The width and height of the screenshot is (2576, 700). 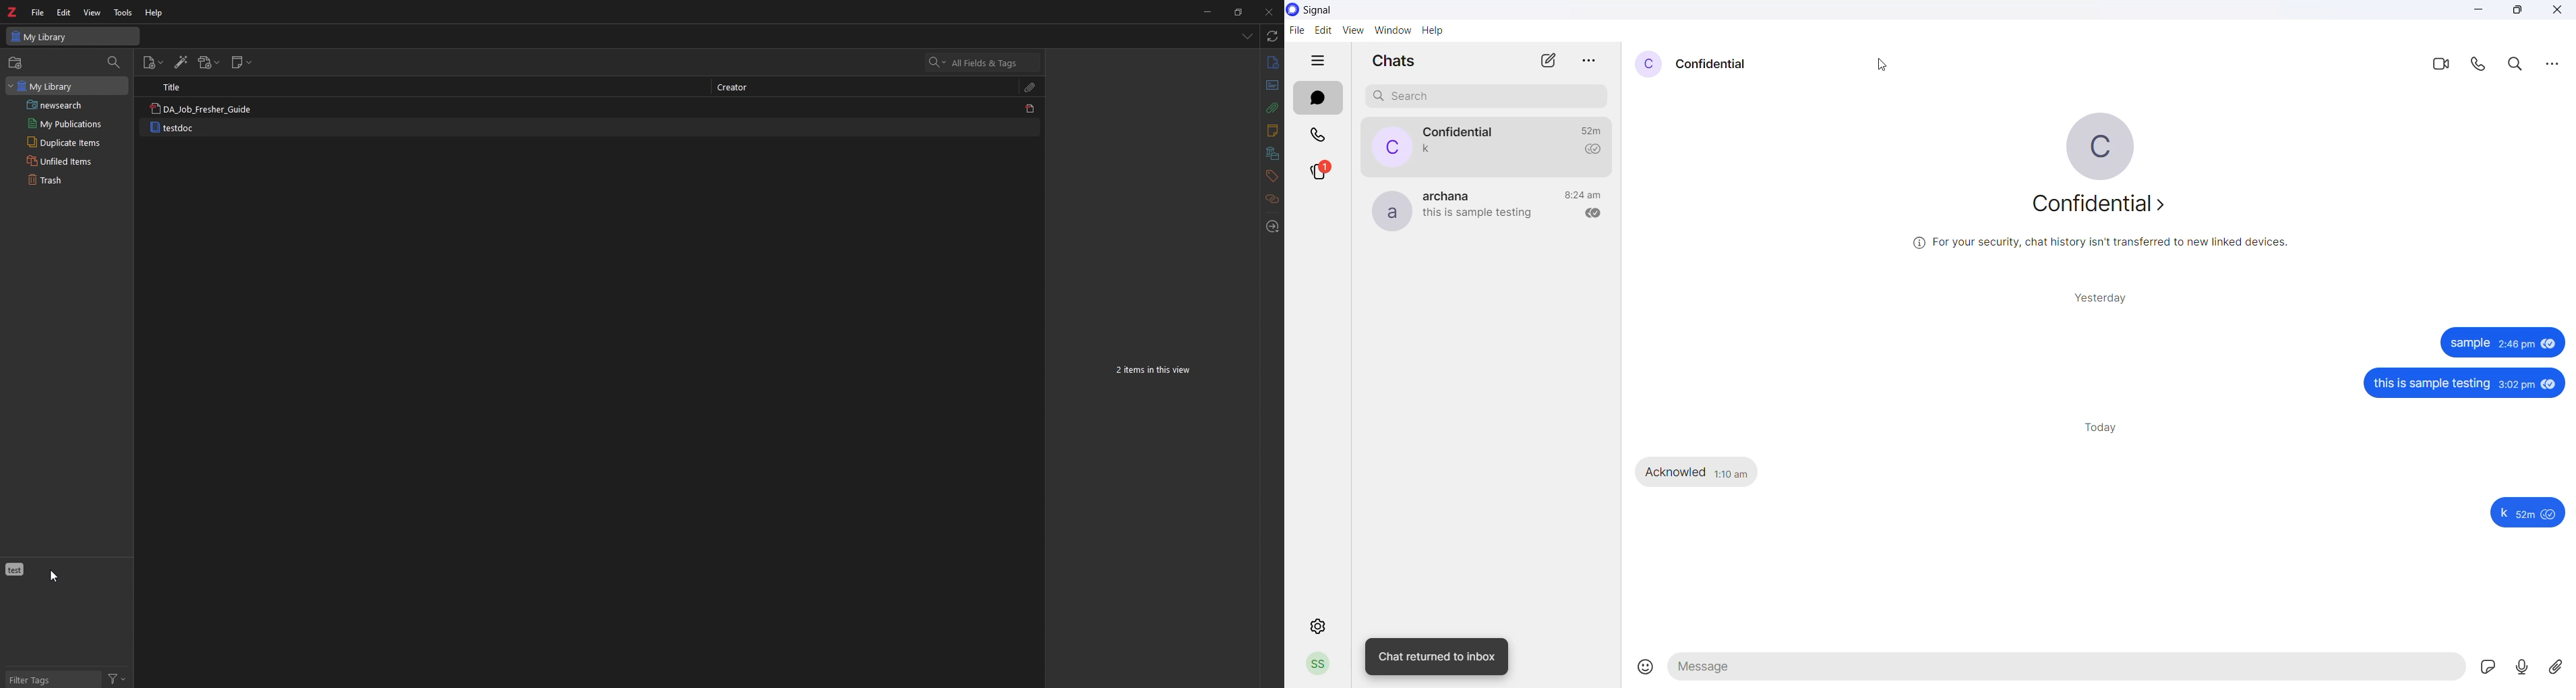 What do you see at coordinates (2102, 146) in the screenshot?
I see `profile picture` at bounding box center [2102, 146].